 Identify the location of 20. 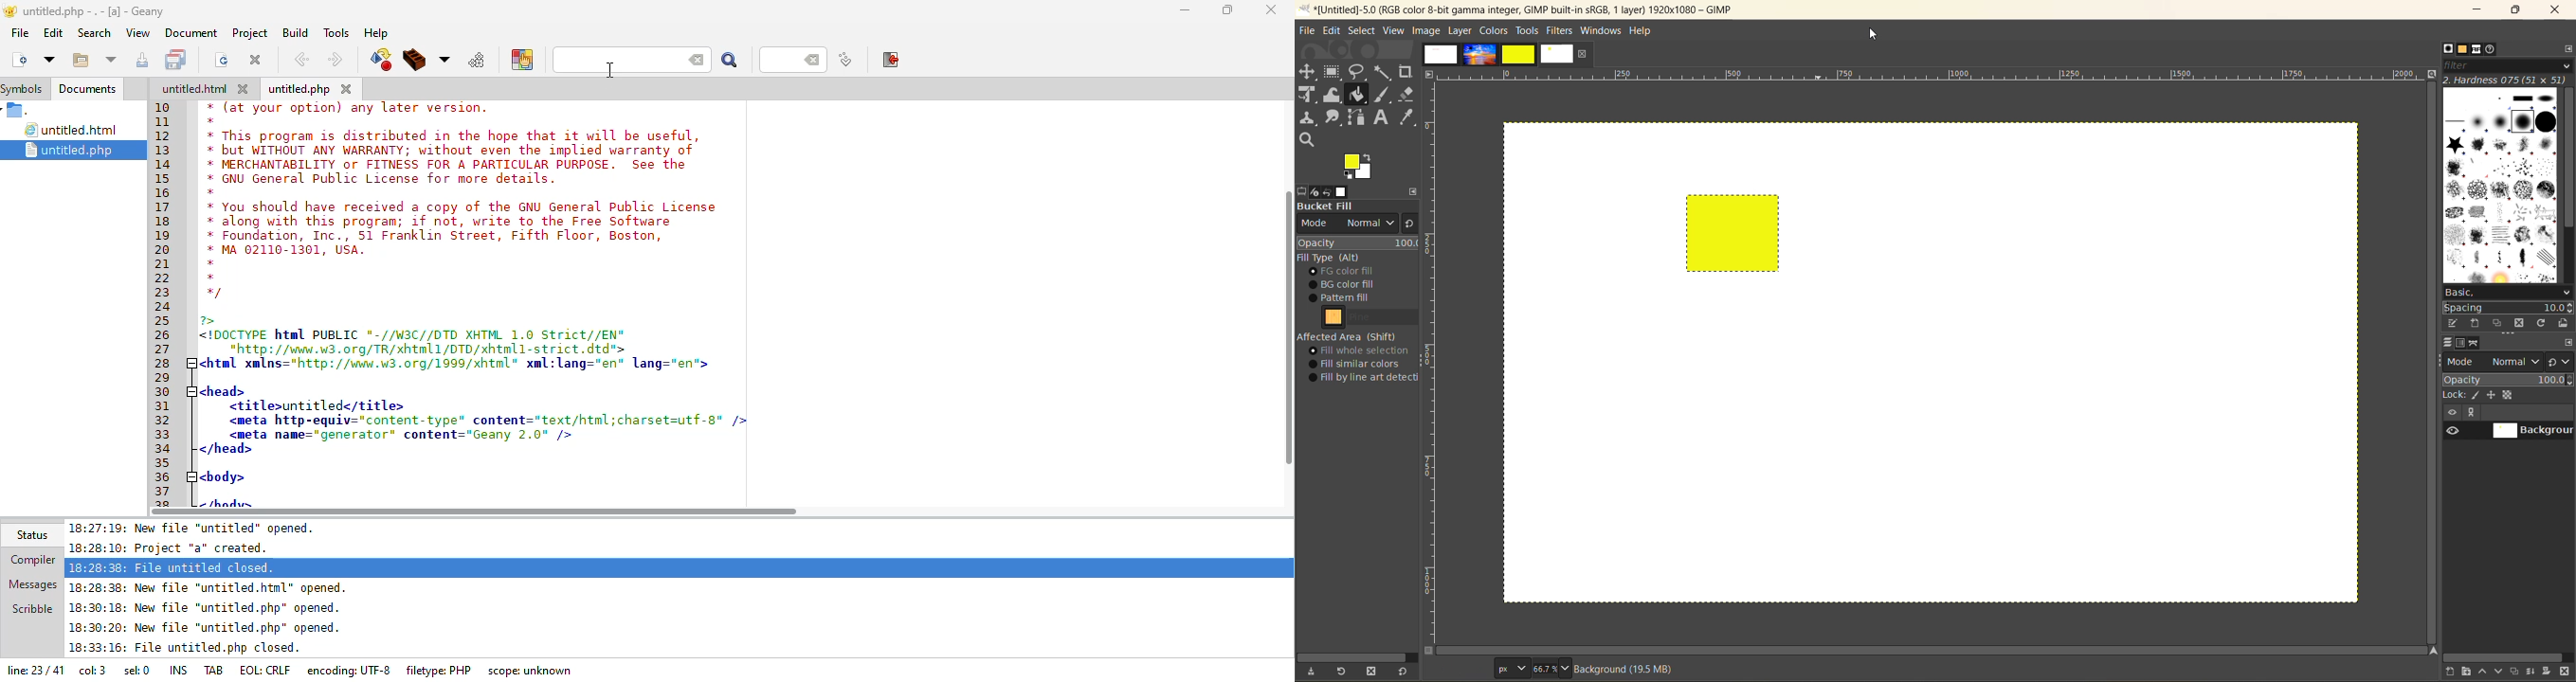
(162, 248).